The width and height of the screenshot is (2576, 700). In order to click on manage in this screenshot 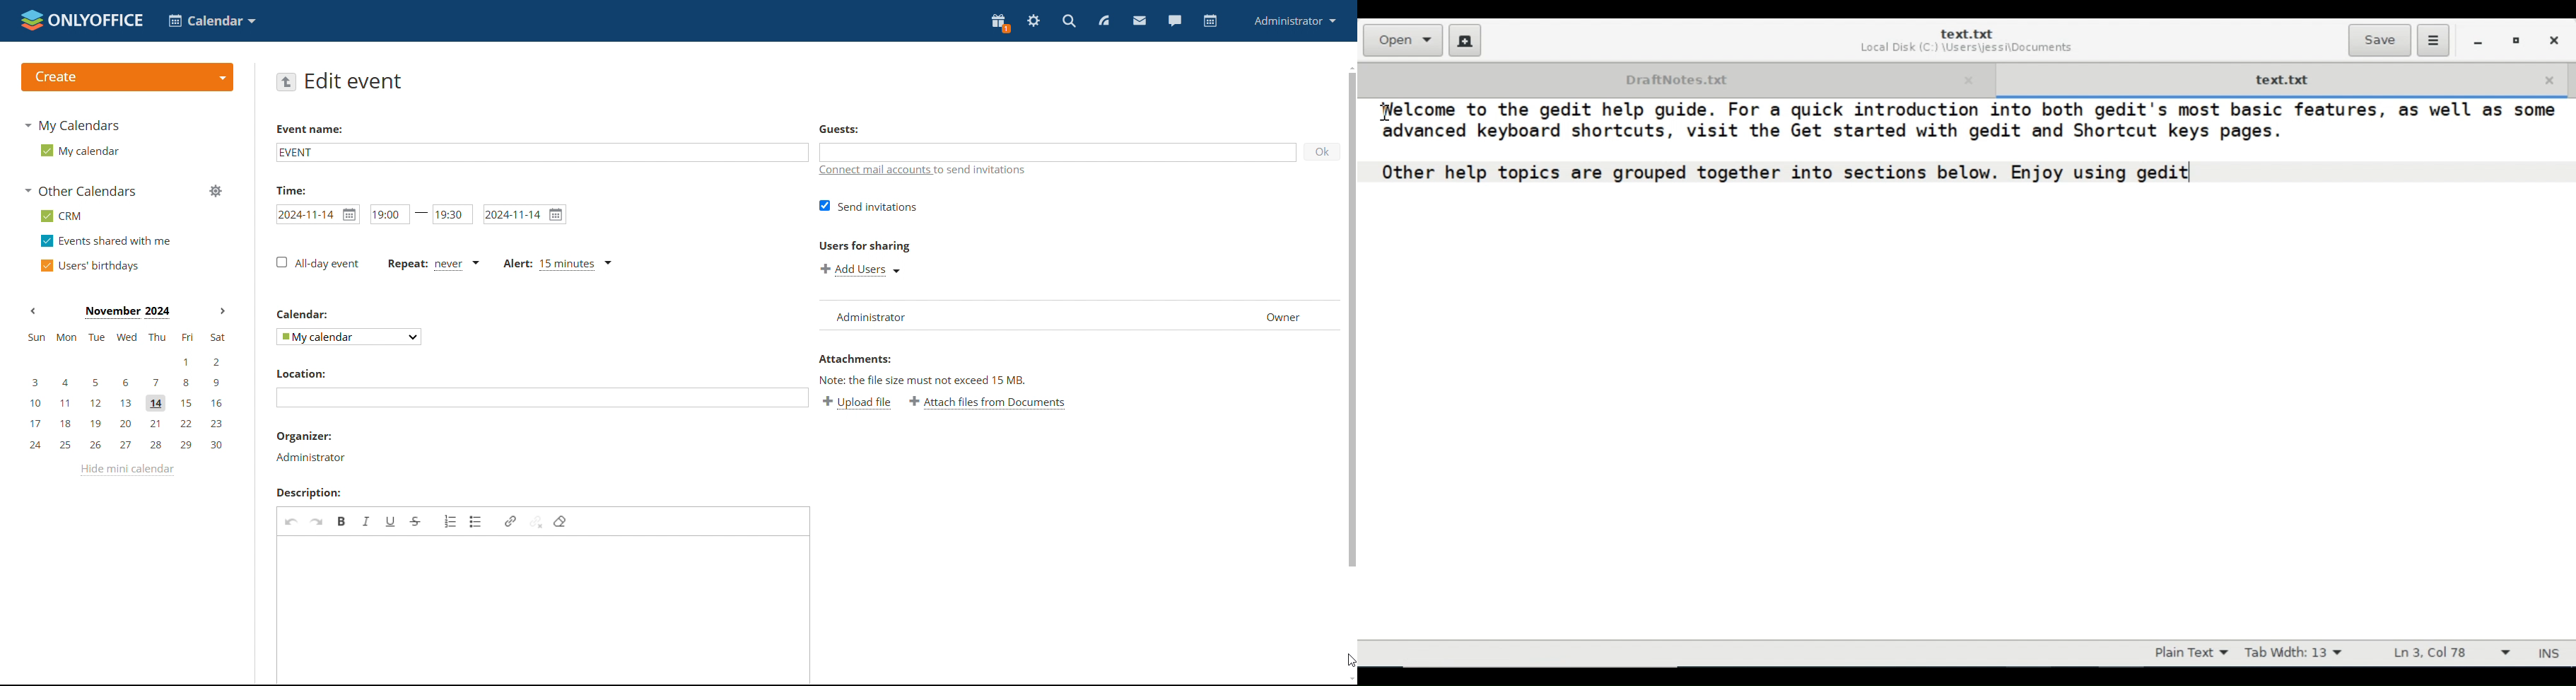, I will do `click(216, 191)`.